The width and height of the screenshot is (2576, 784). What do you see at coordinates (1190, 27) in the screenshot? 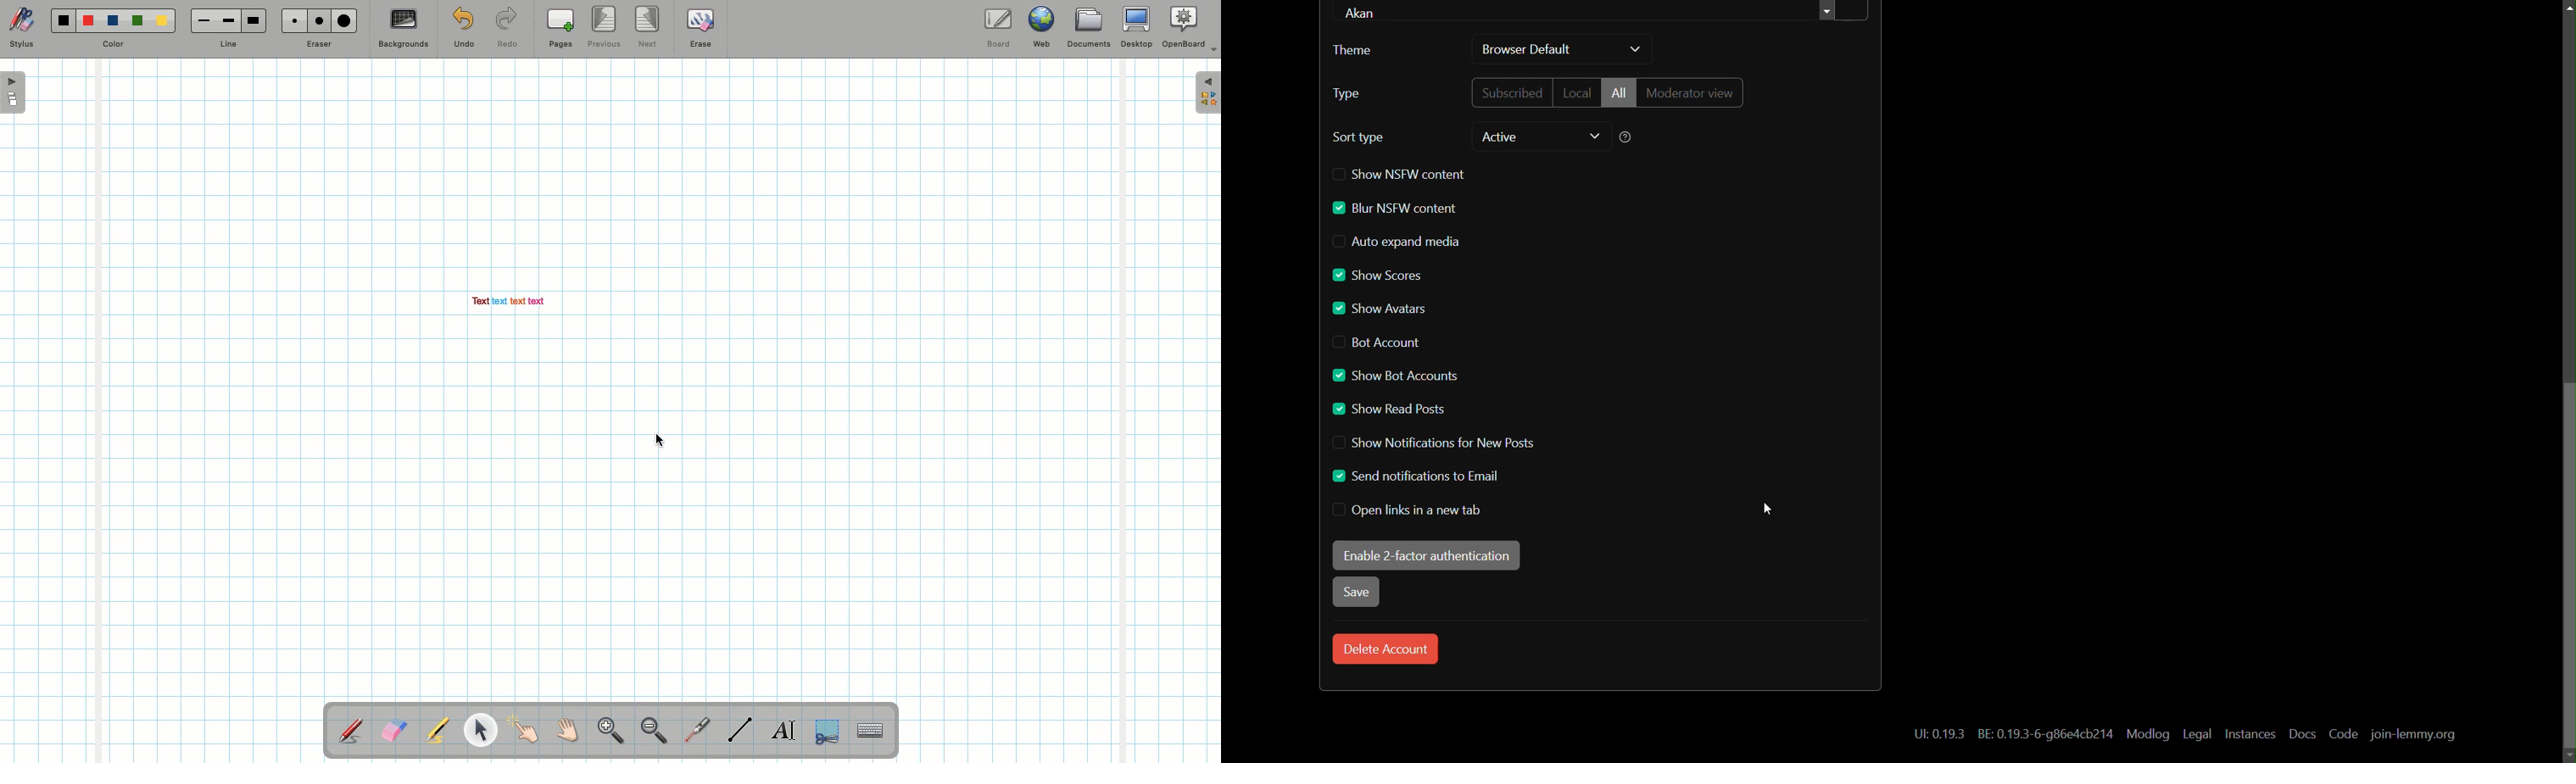
I see `OpenBoard` at bounding box center [1190, 27].